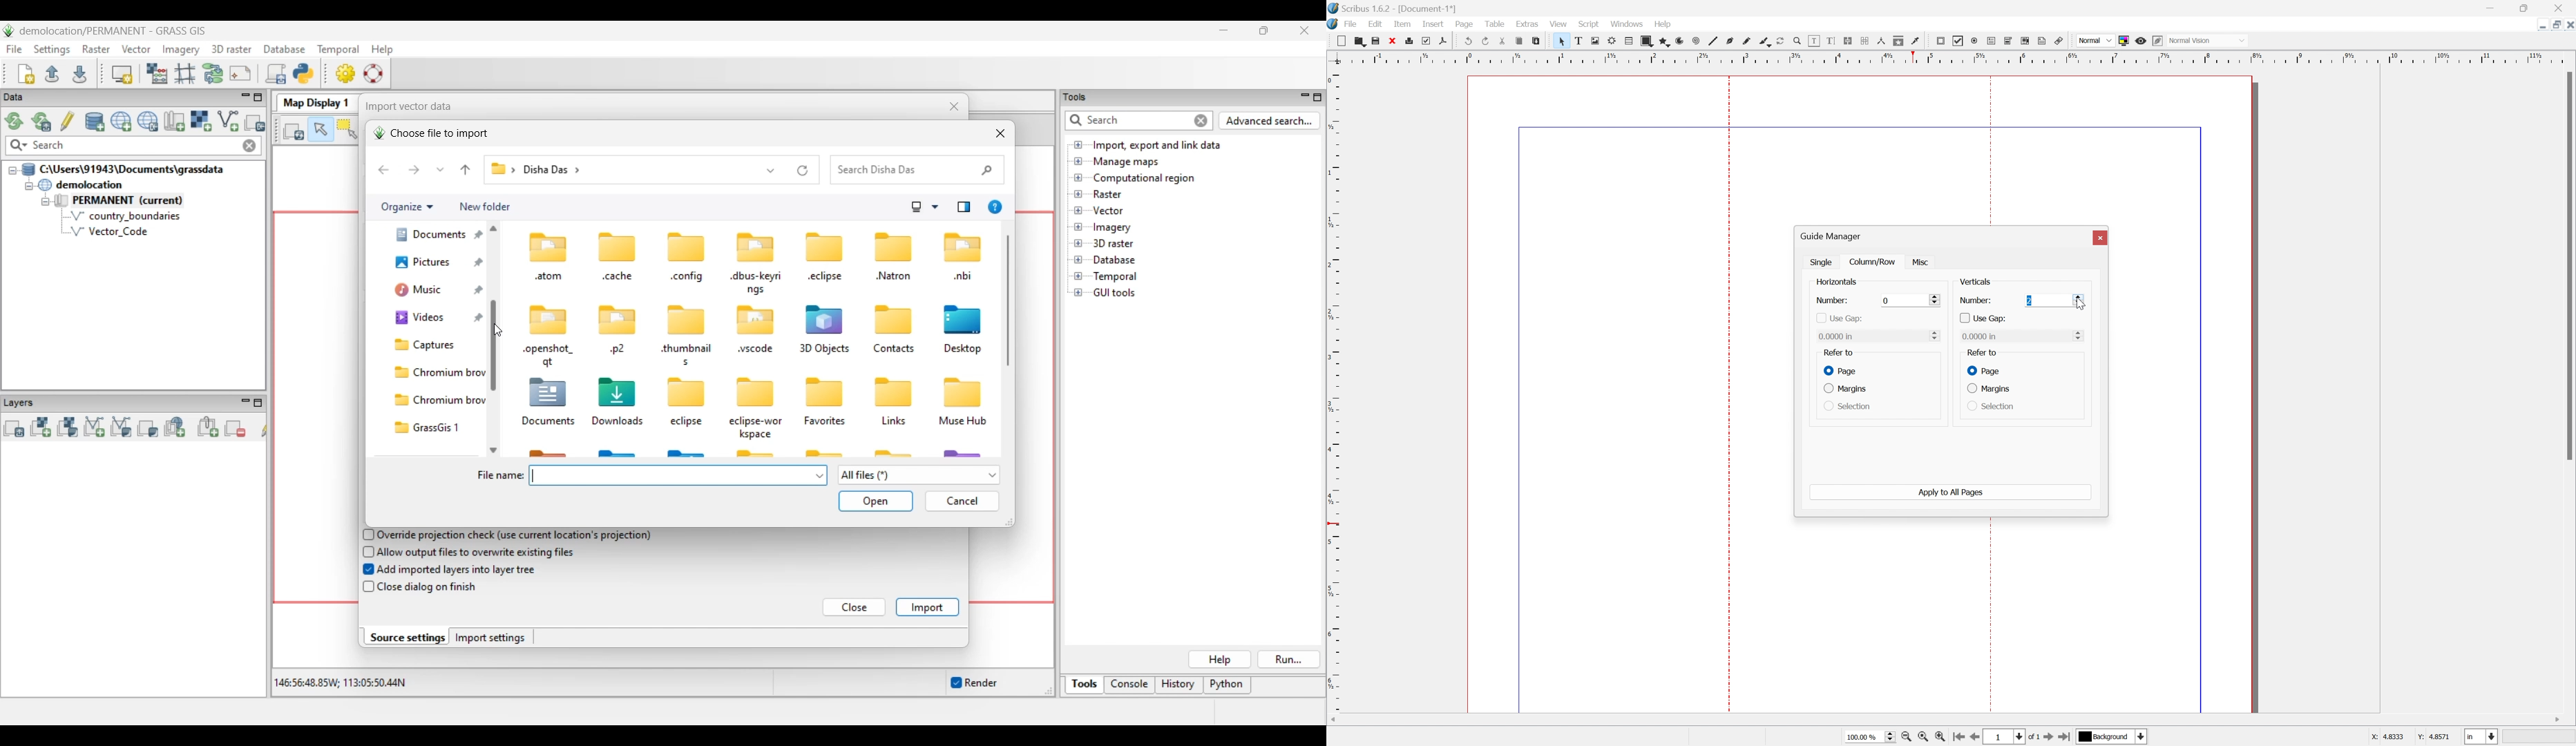  Describe the element at coordinates (1351, 24) in the screenshot. I see `file` at that location.